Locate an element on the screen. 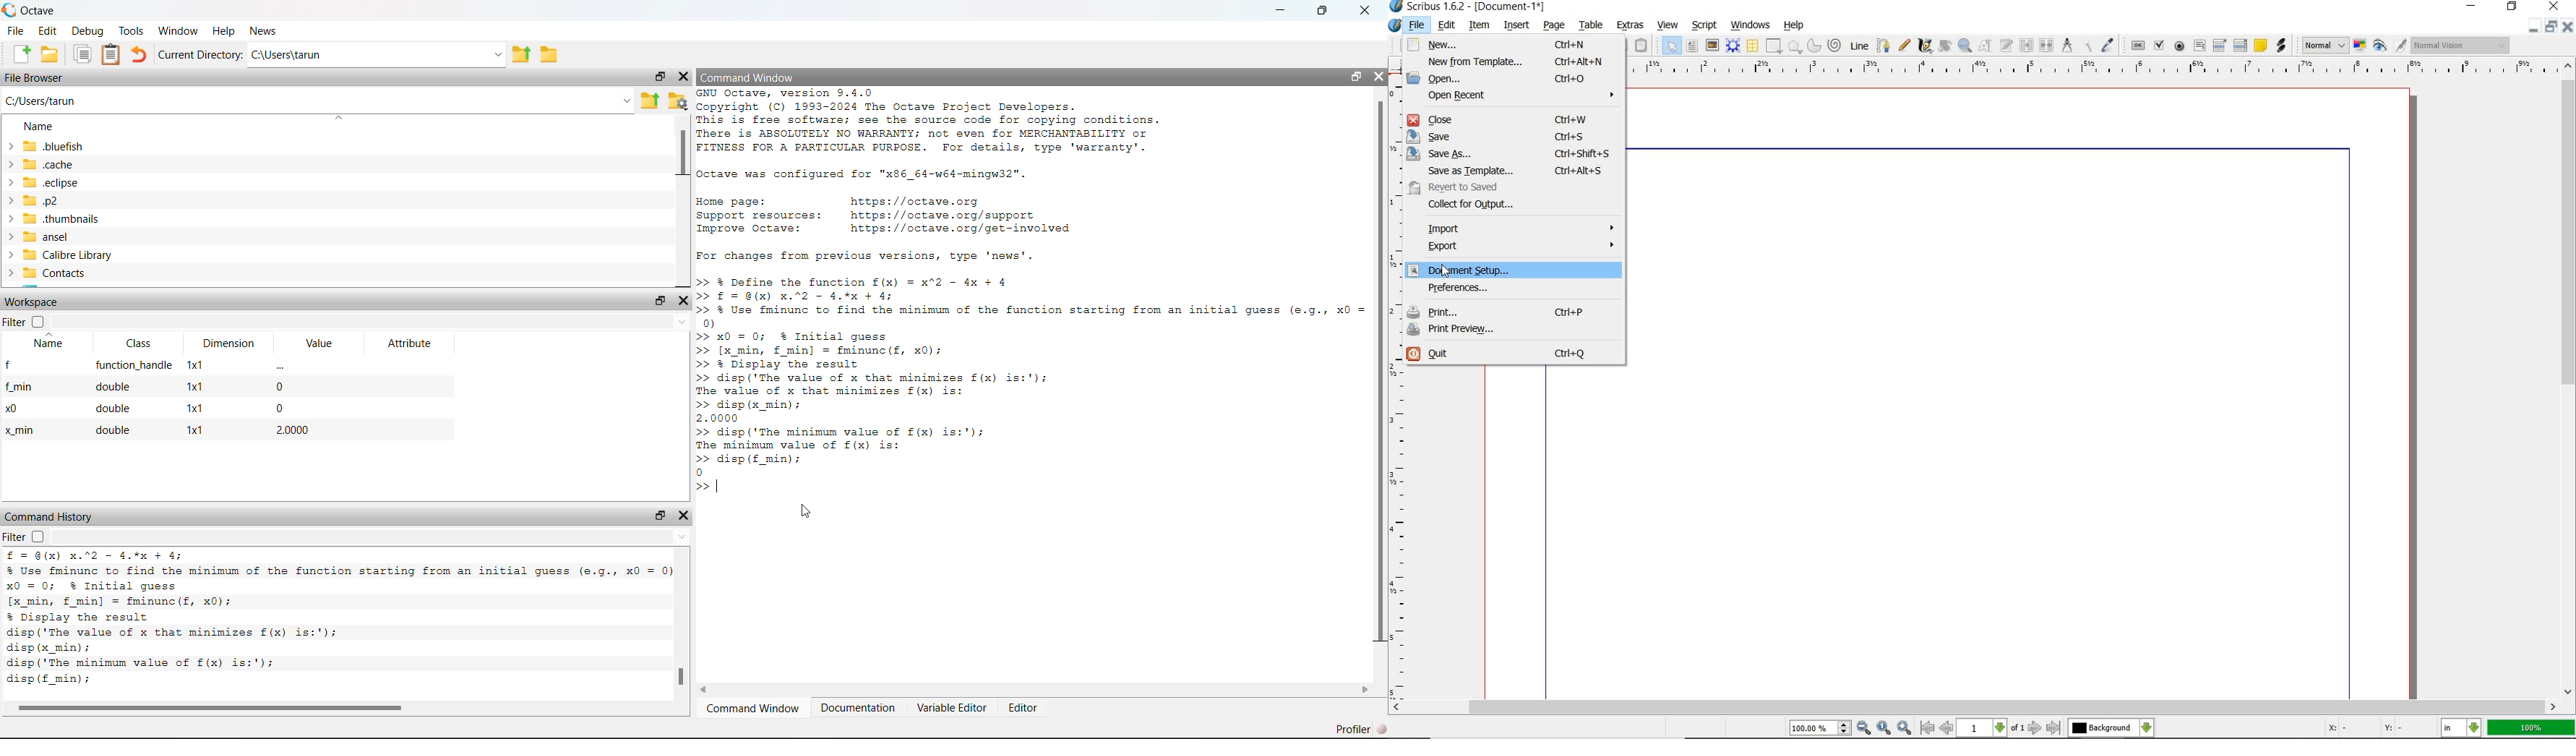  link annotation is located at coordinates (2281, 46).